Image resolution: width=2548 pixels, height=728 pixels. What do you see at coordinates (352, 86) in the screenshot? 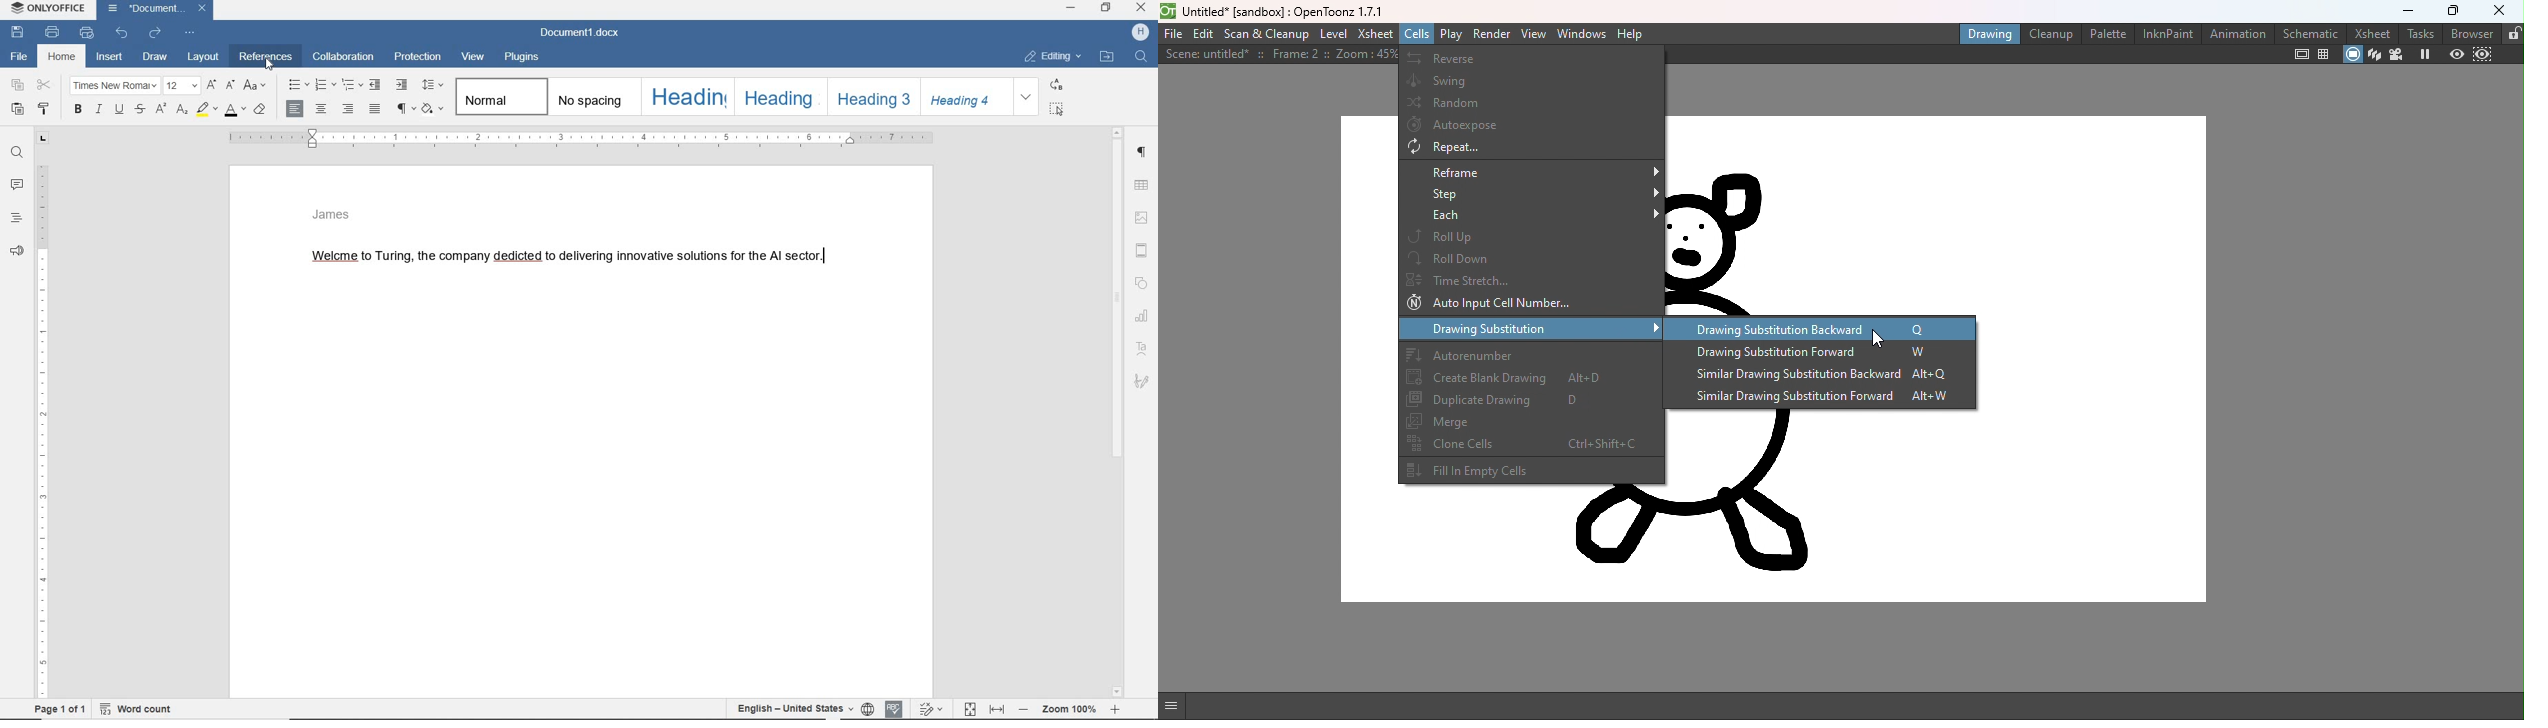
I see `multilevel list` at bounding box center [352, 86].